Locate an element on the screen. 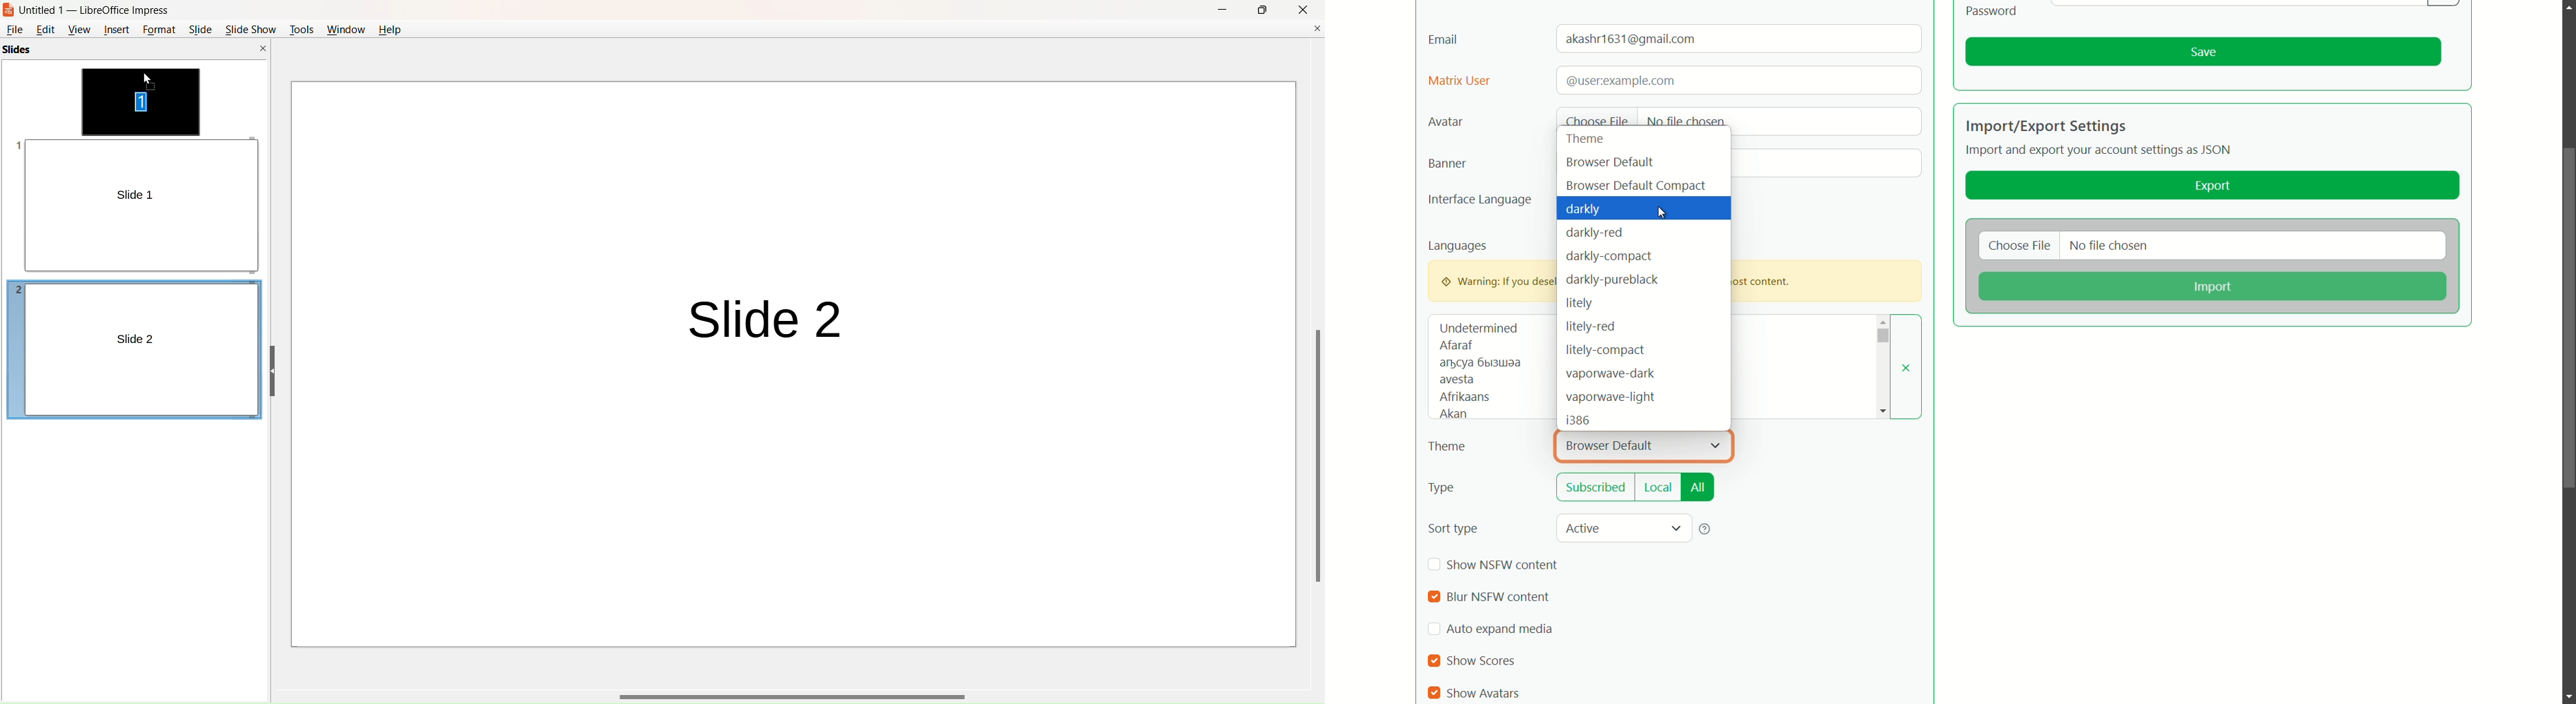 The image size is (2576, 728). format is located at coordinates (160, 30).